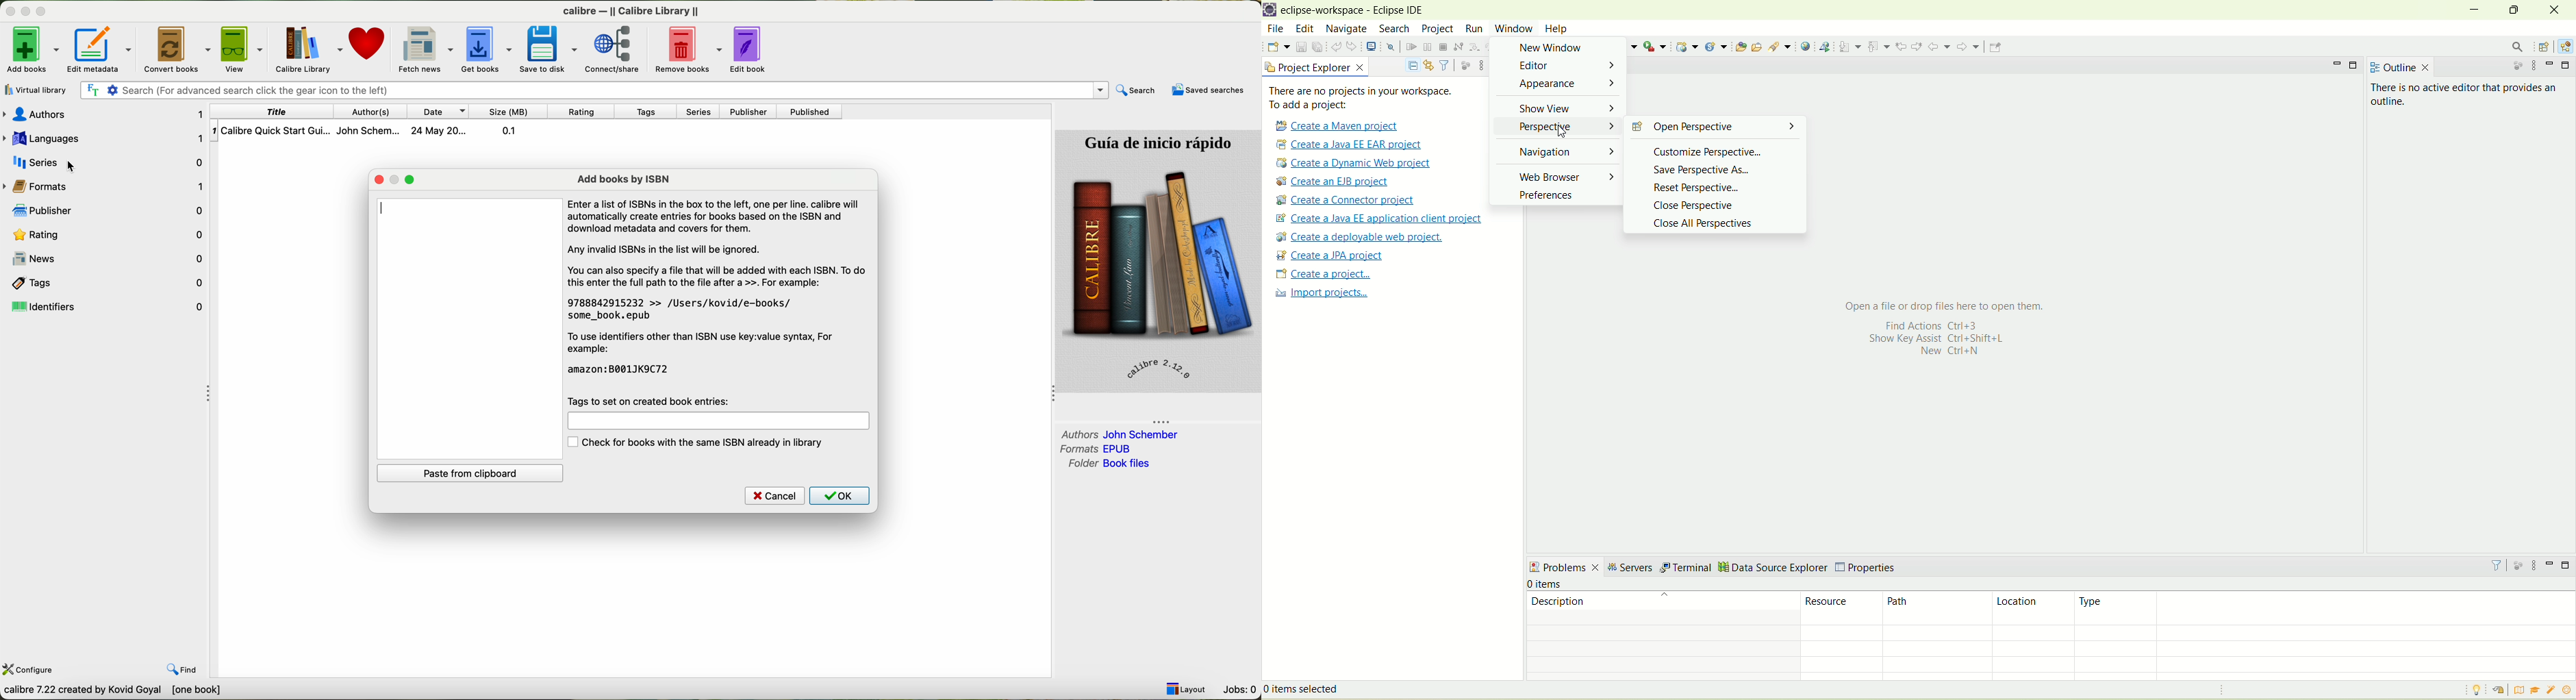 The width and height of the screenshot is (2576, 700). What do you see at coordinates (1278, 46) in the screenshot?
I see `new` at bounding box center [1278, 46].